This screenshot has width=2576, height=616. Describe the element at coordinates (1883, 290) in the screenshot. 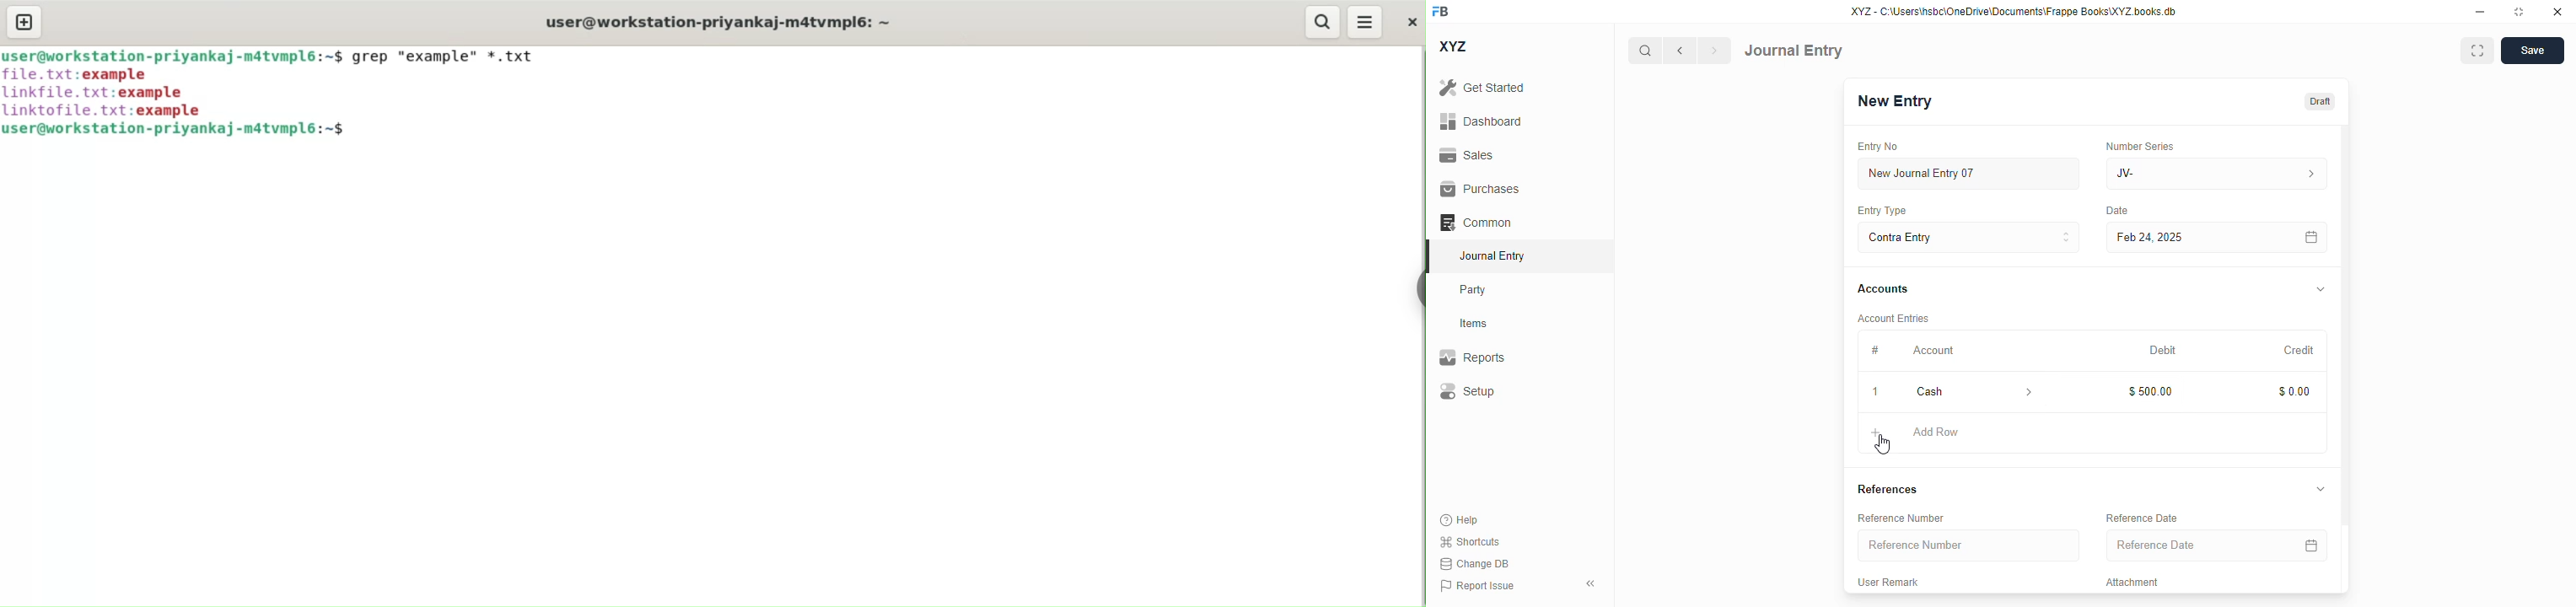

I see `accounts` at that location.